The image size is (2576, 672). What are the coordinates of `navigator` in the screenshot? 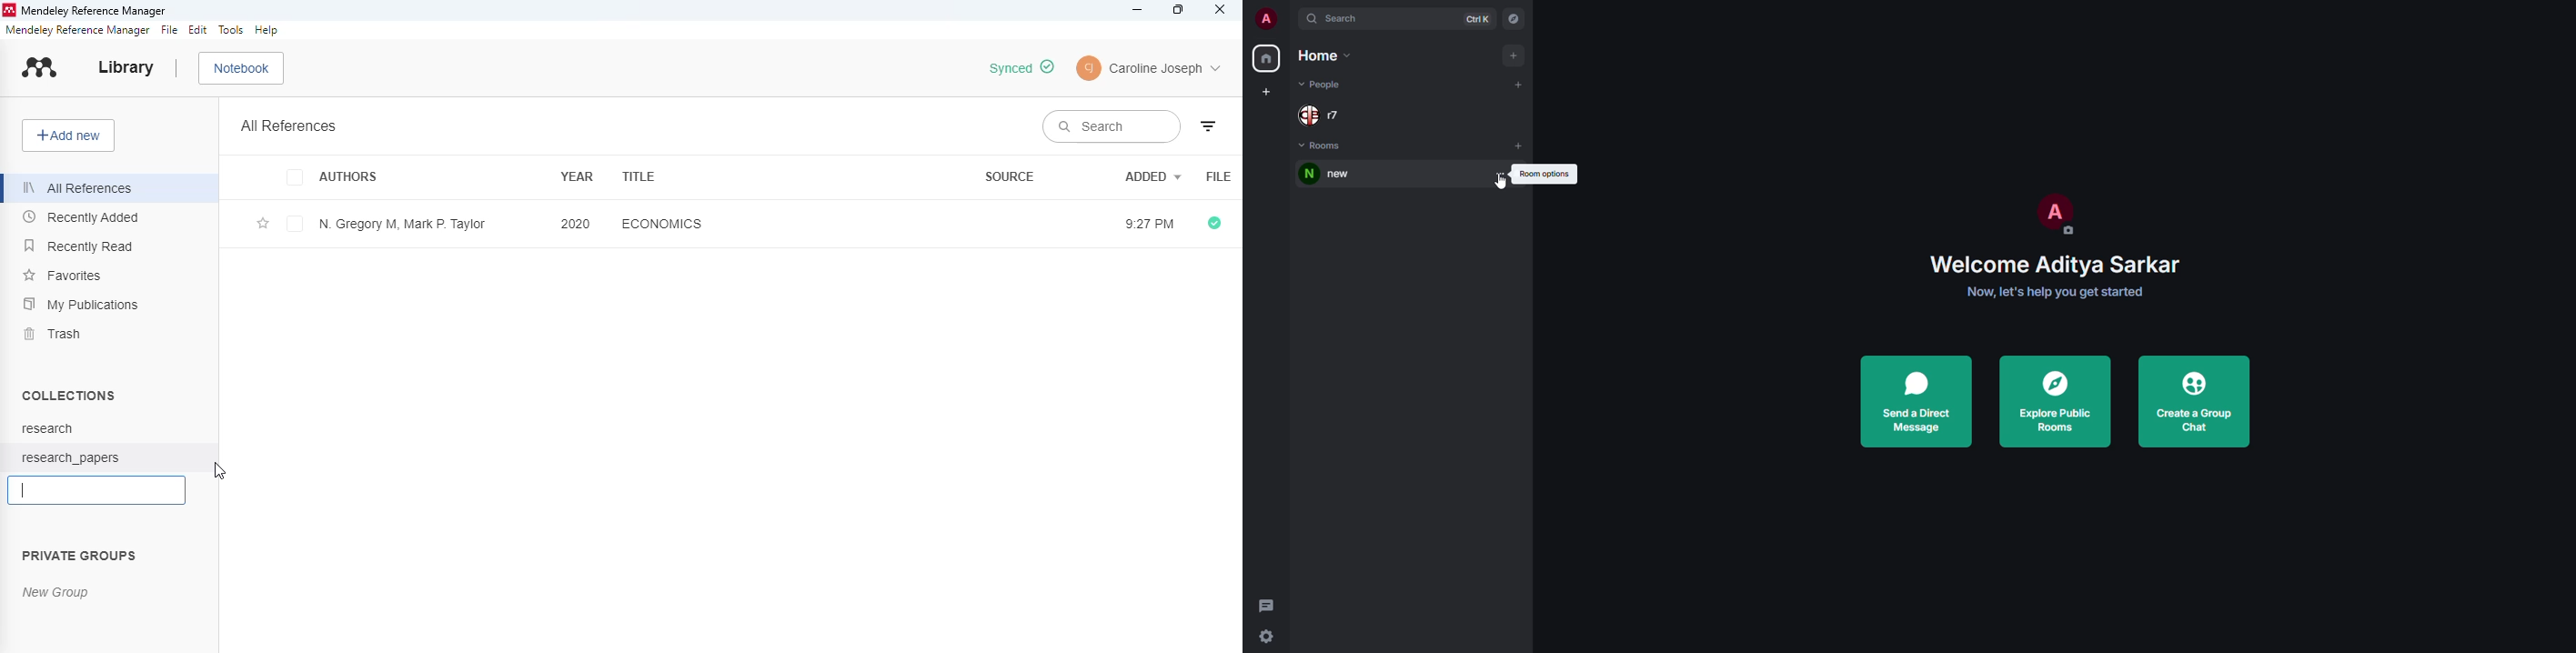 It's located at (1514, 19).